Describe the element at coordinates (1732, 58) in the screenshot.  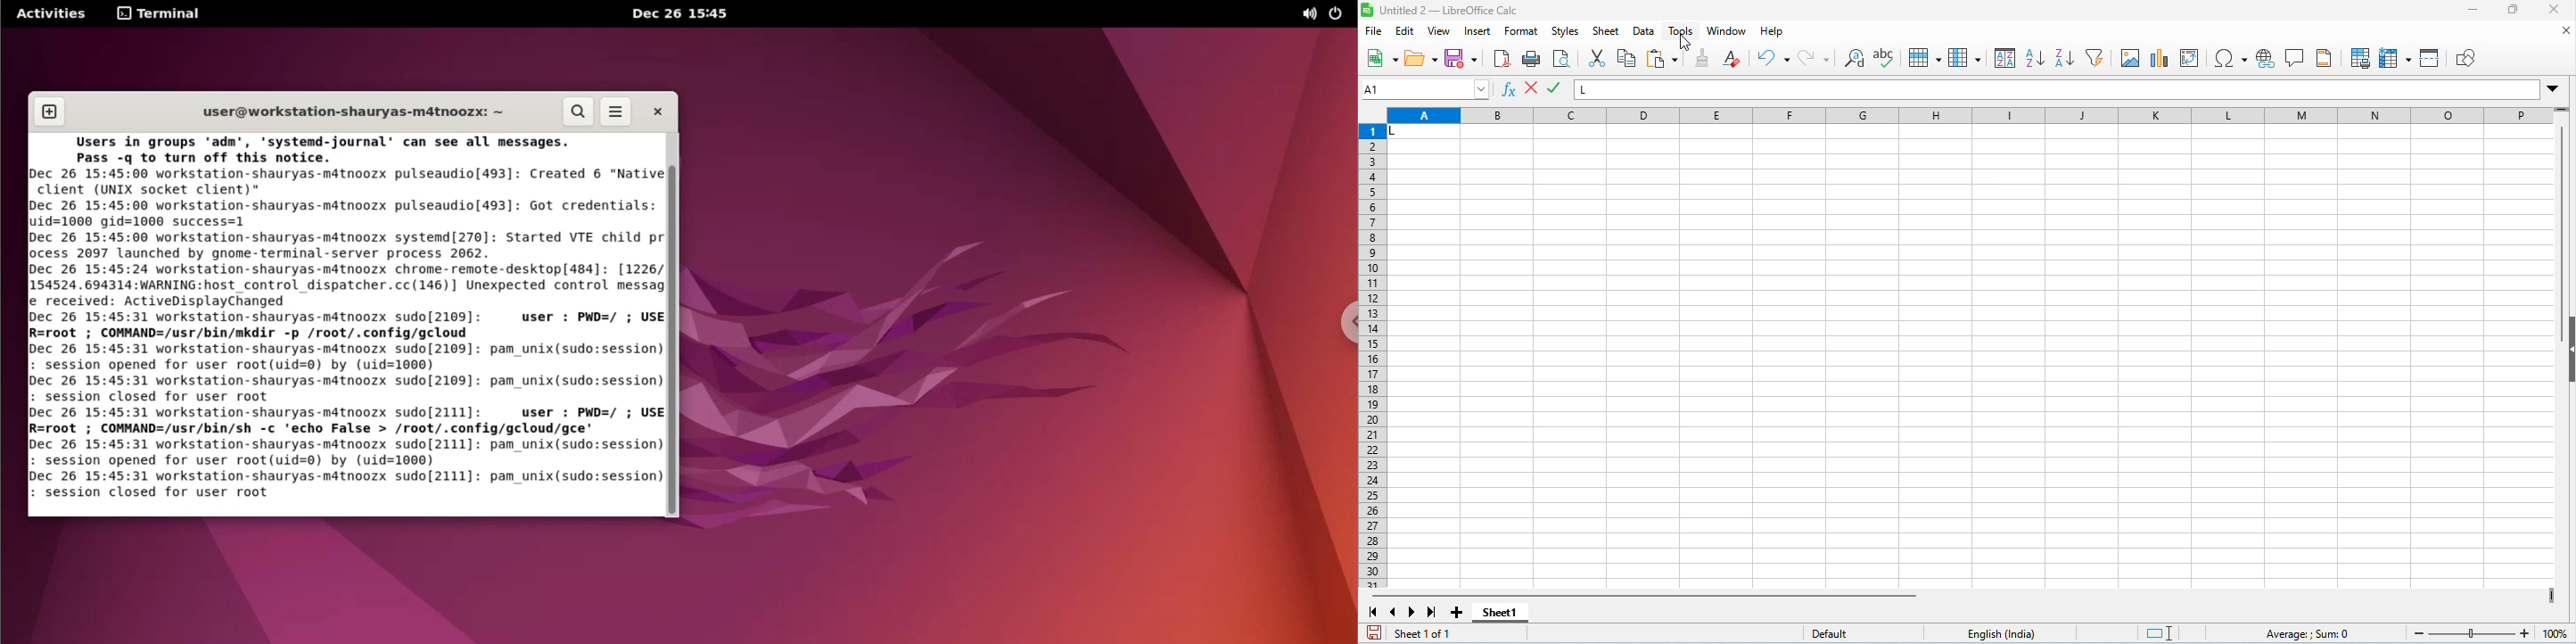
I see `clear direct formatting ` at that location.